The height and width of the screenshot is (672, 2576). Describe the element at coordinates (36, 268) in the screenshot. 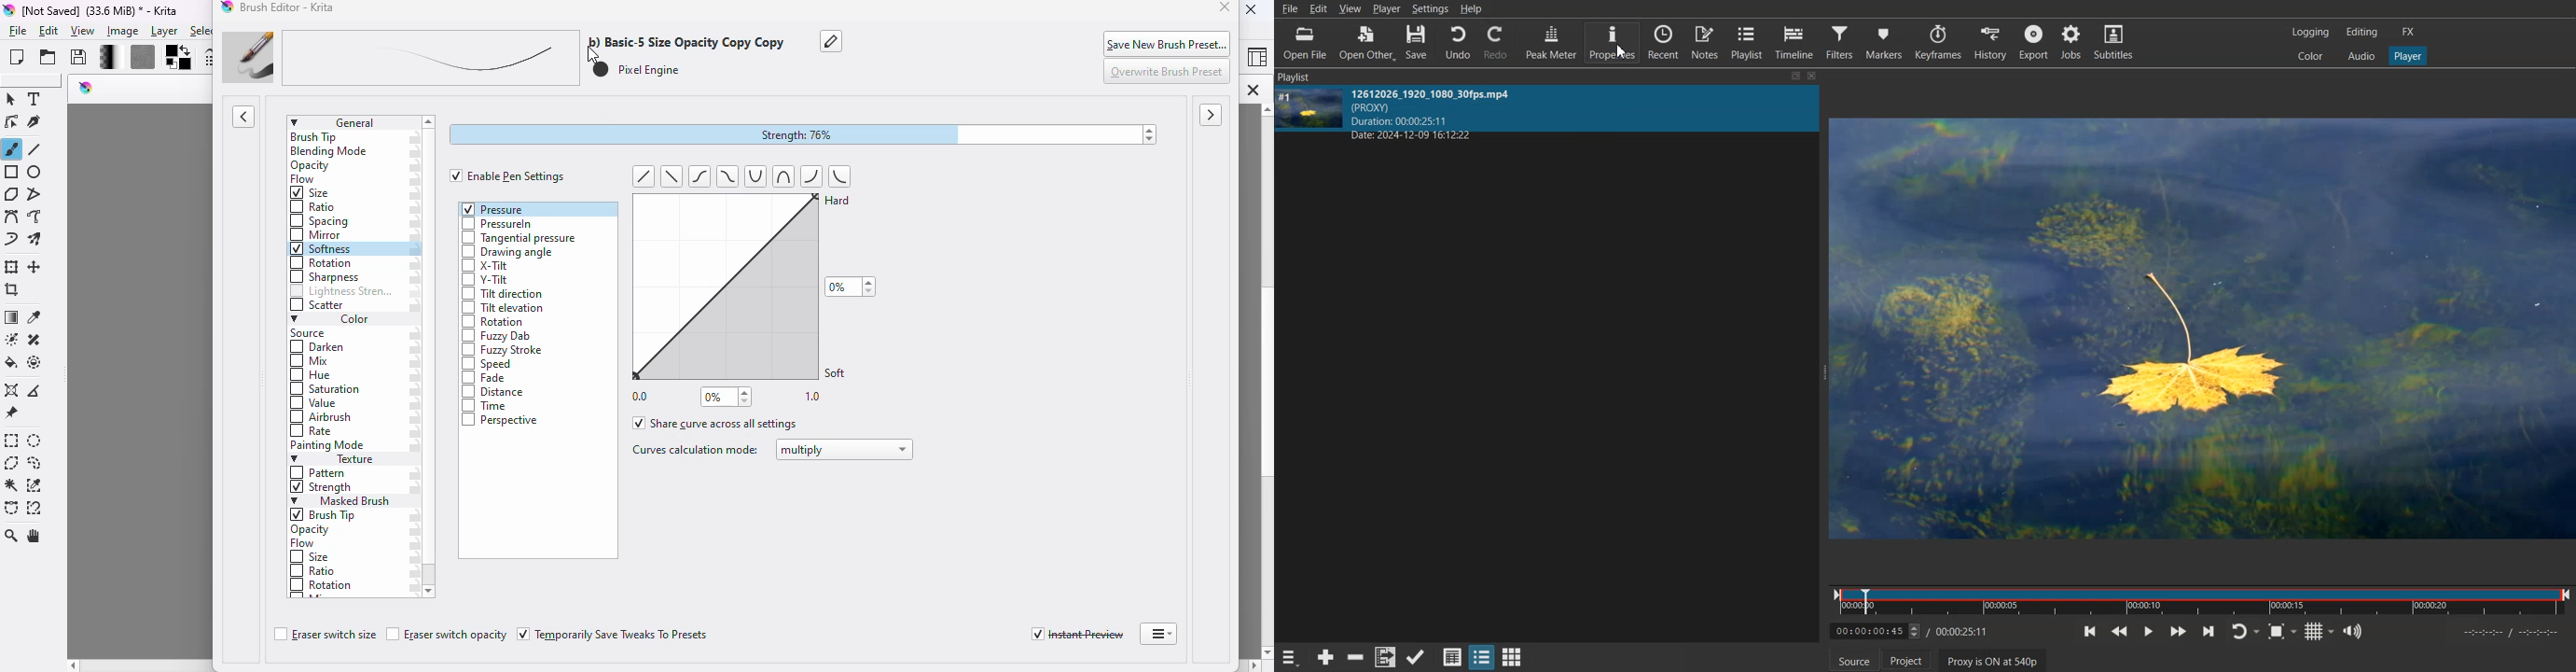

I see `move a layer` at that location.